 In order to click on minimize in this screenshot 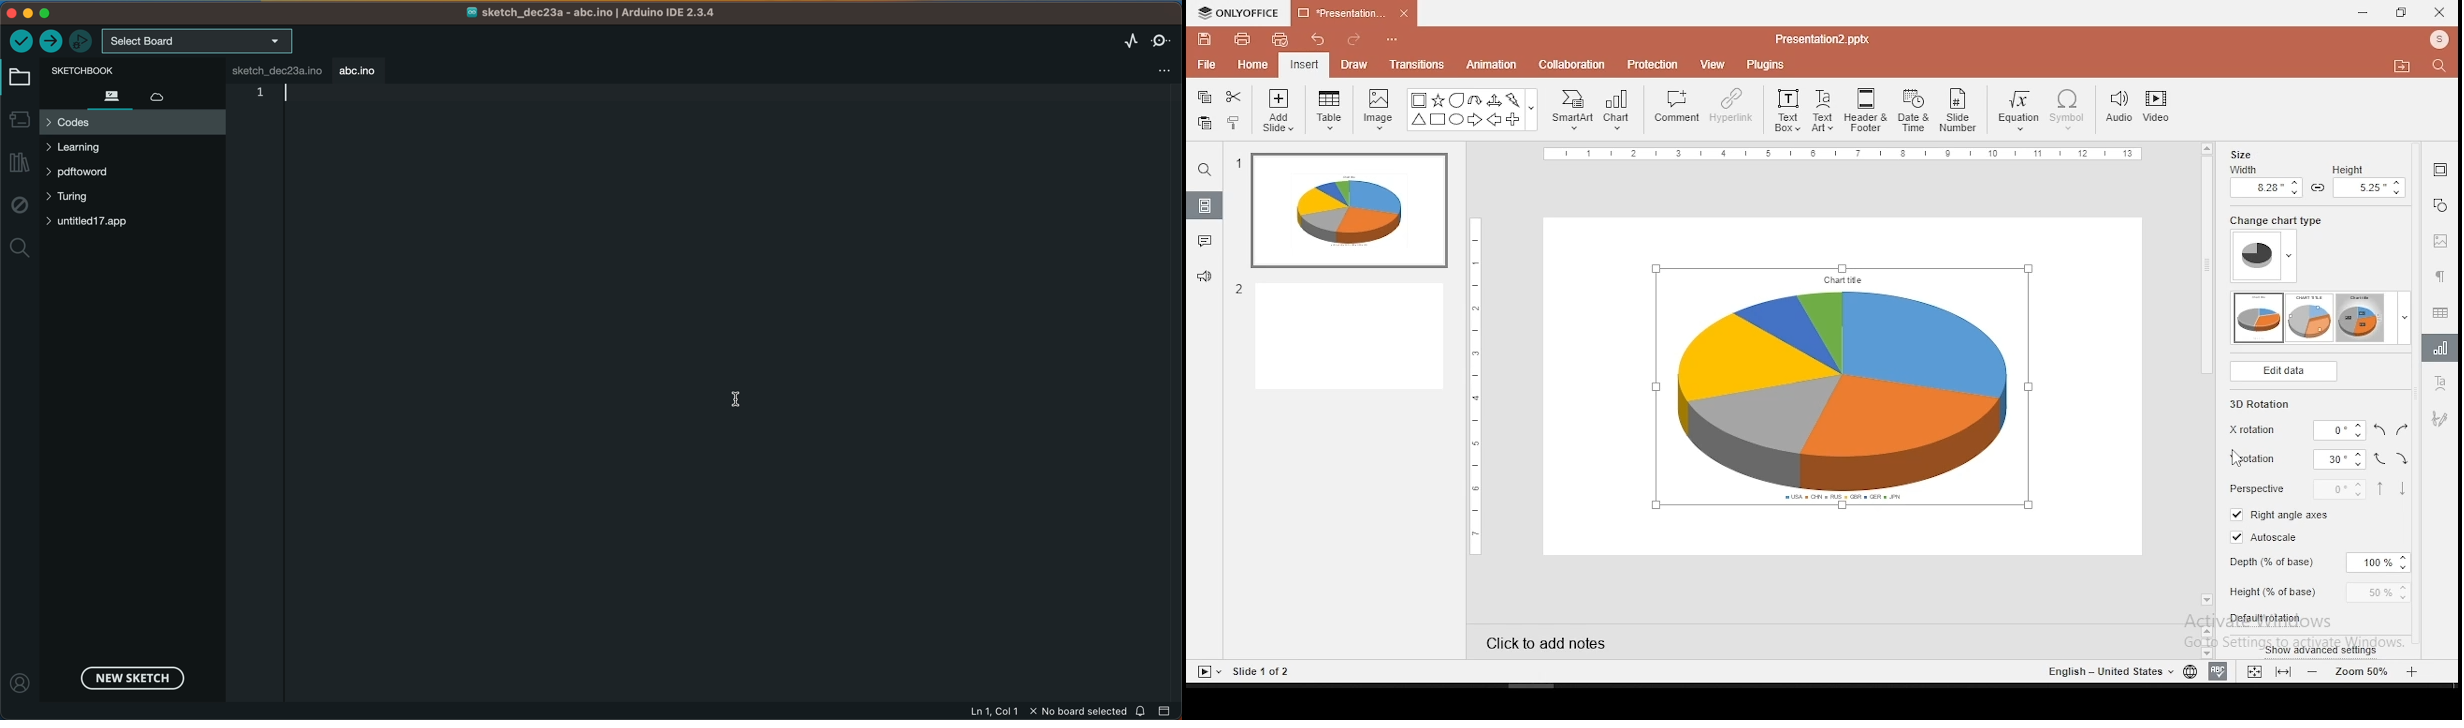, I will do `click(2364, 12)`.